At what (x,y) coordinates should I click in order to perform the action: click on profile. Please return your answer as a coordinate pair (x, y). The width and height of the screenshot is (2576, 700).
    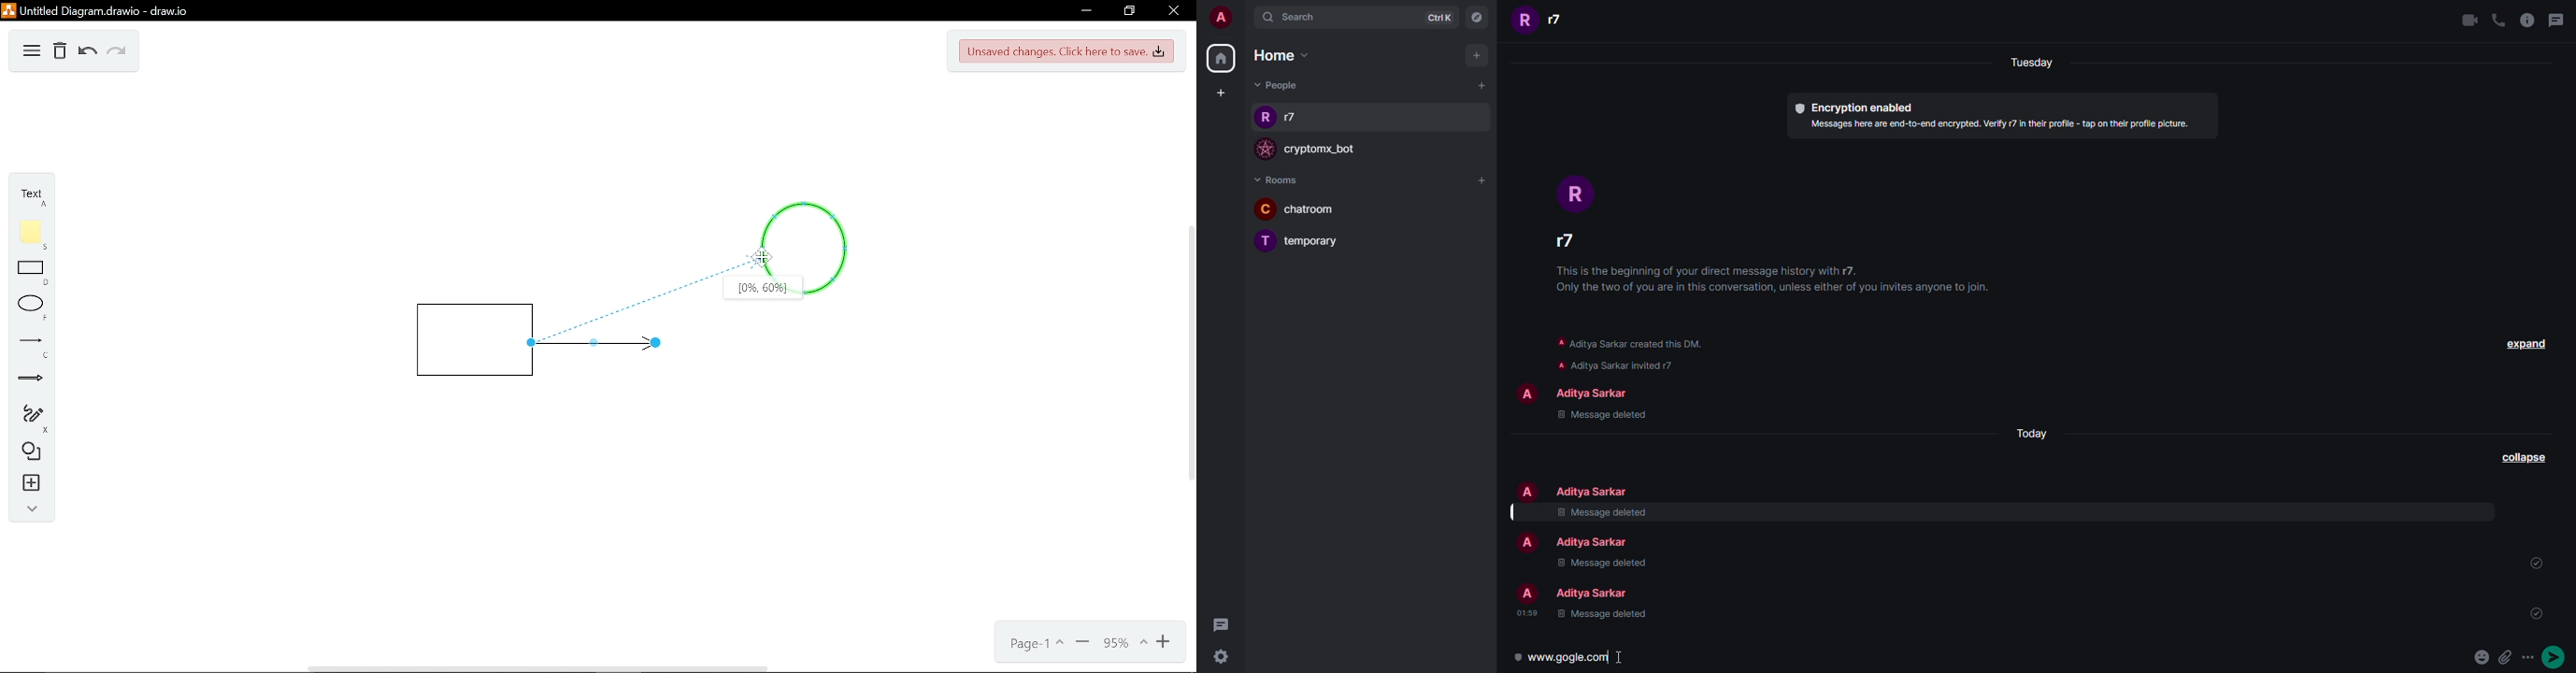
    Looking at the image, I should click on (1527, 594).